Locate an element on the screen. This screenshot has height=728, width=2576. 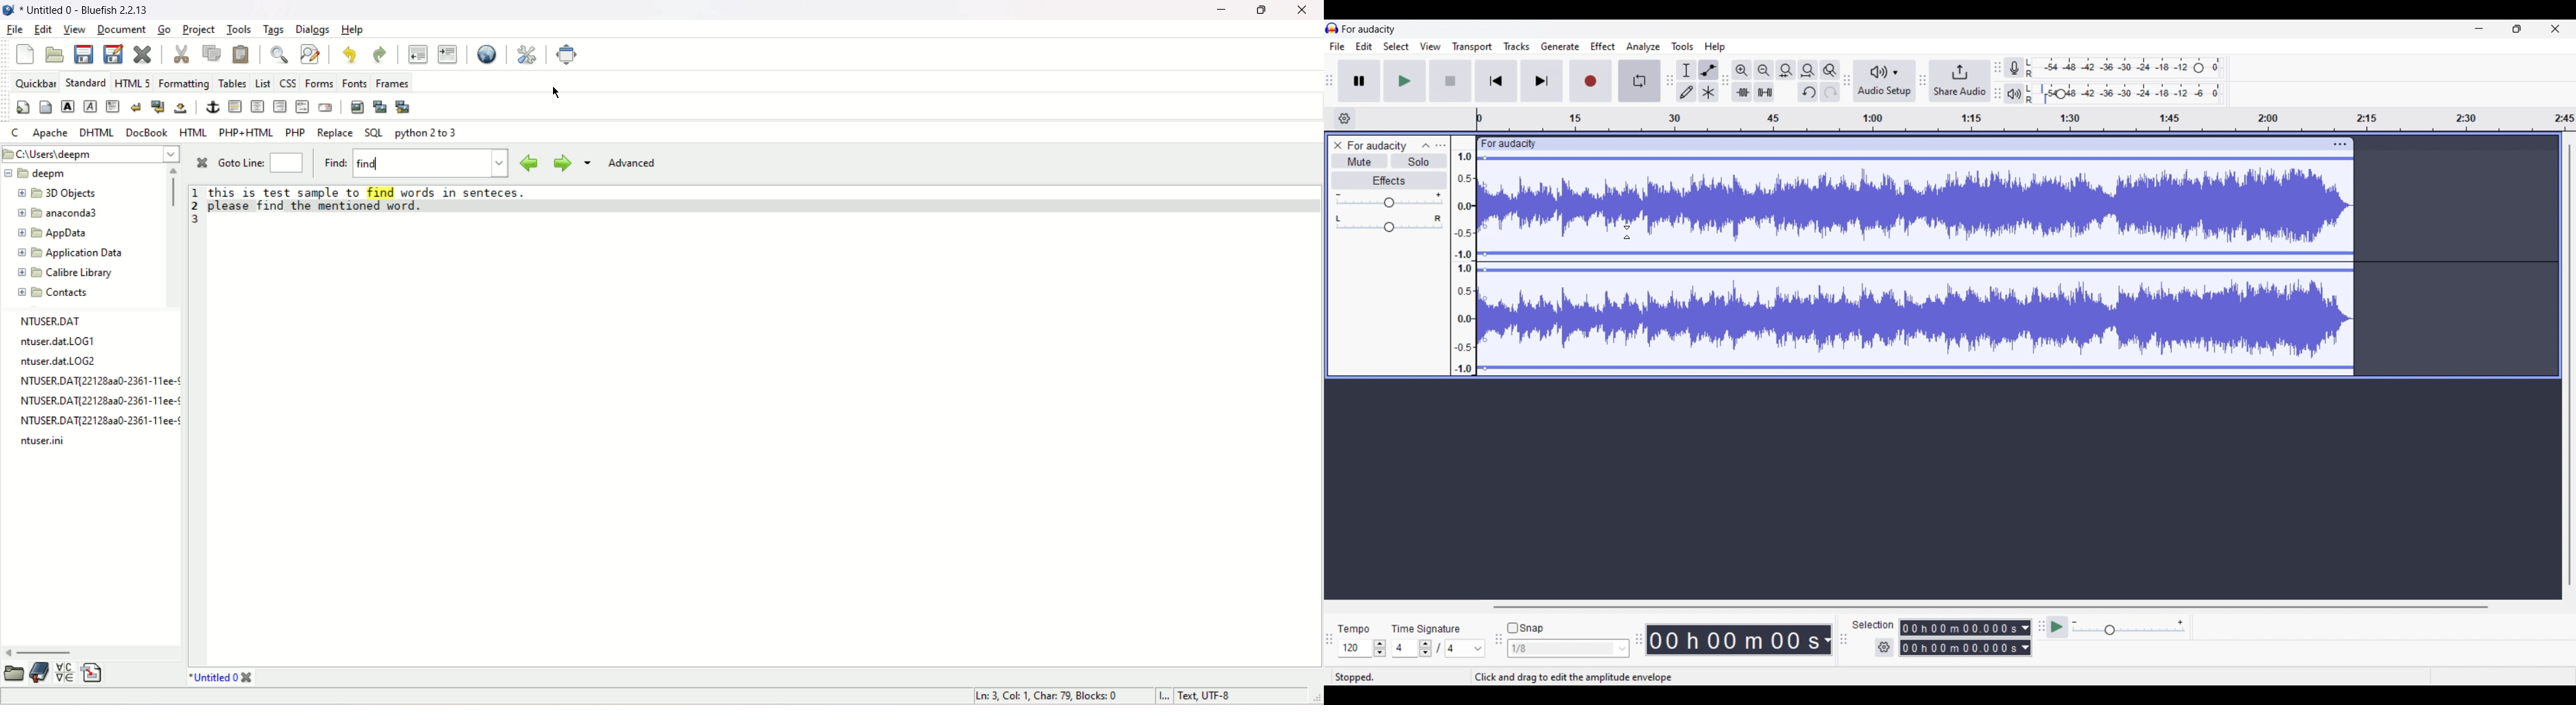
break and clear is located at coordinates (159, 108).